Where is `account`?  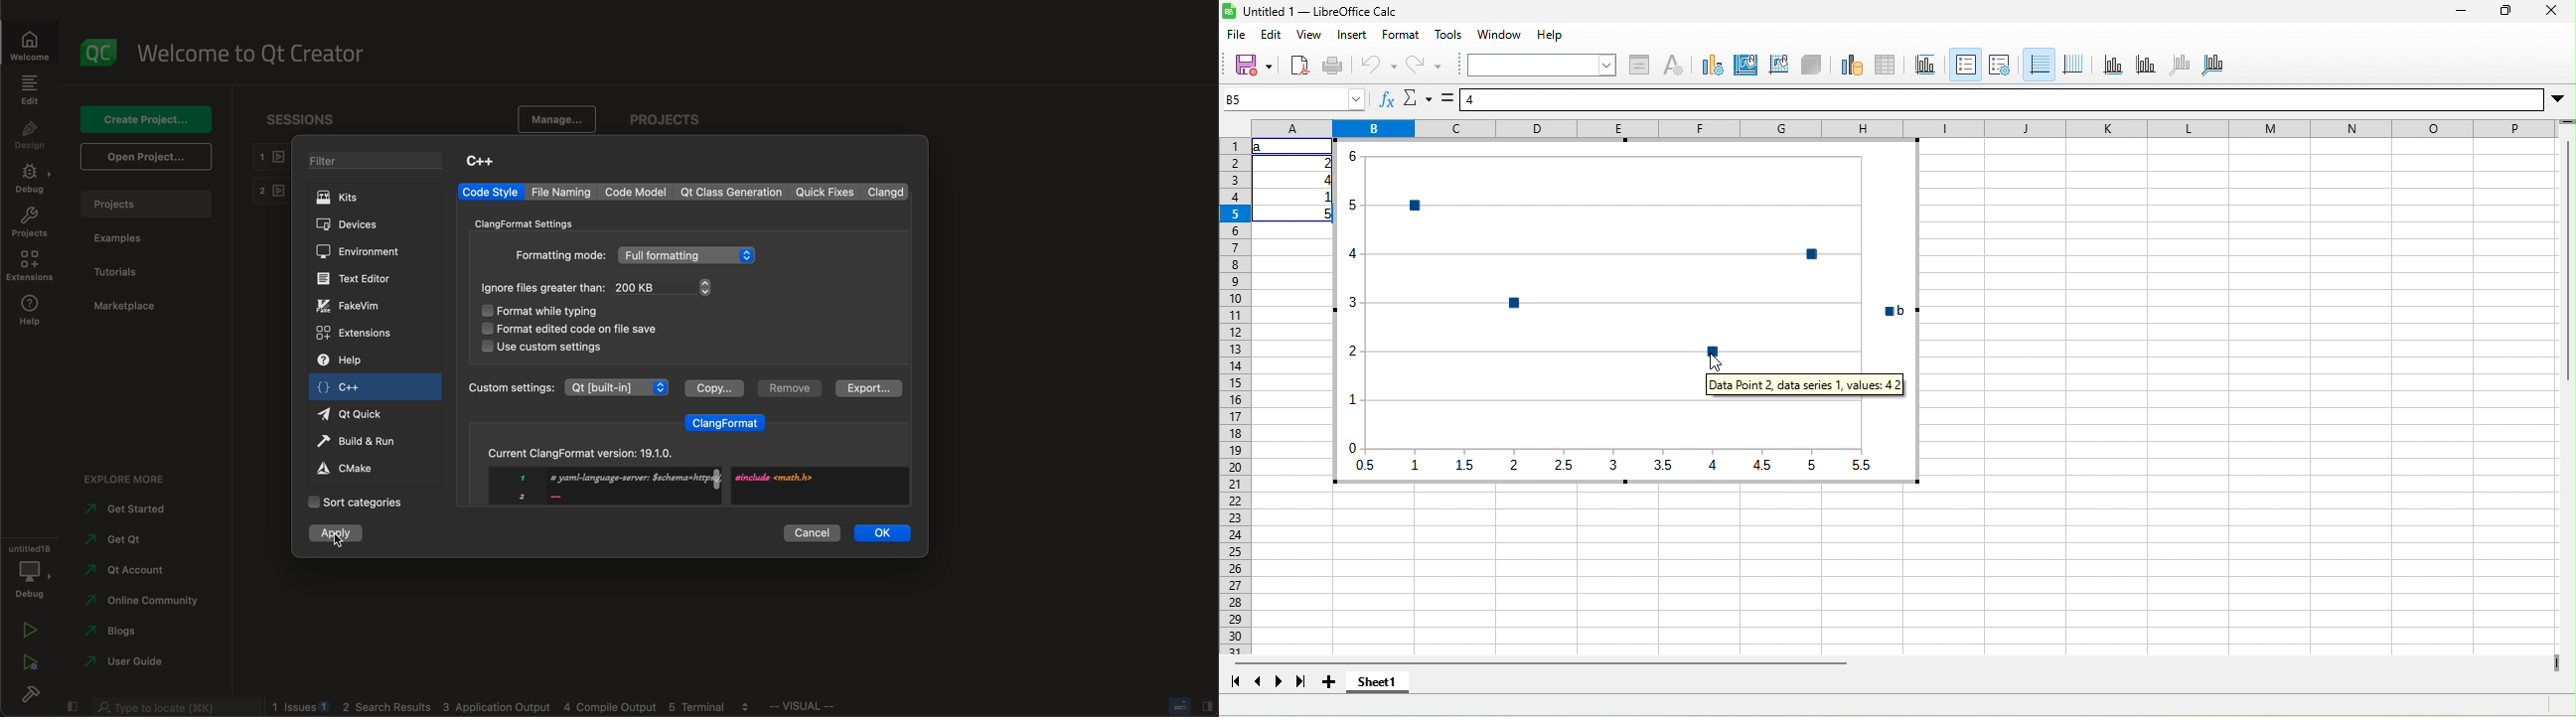
account is located at coordinates (126, 570).